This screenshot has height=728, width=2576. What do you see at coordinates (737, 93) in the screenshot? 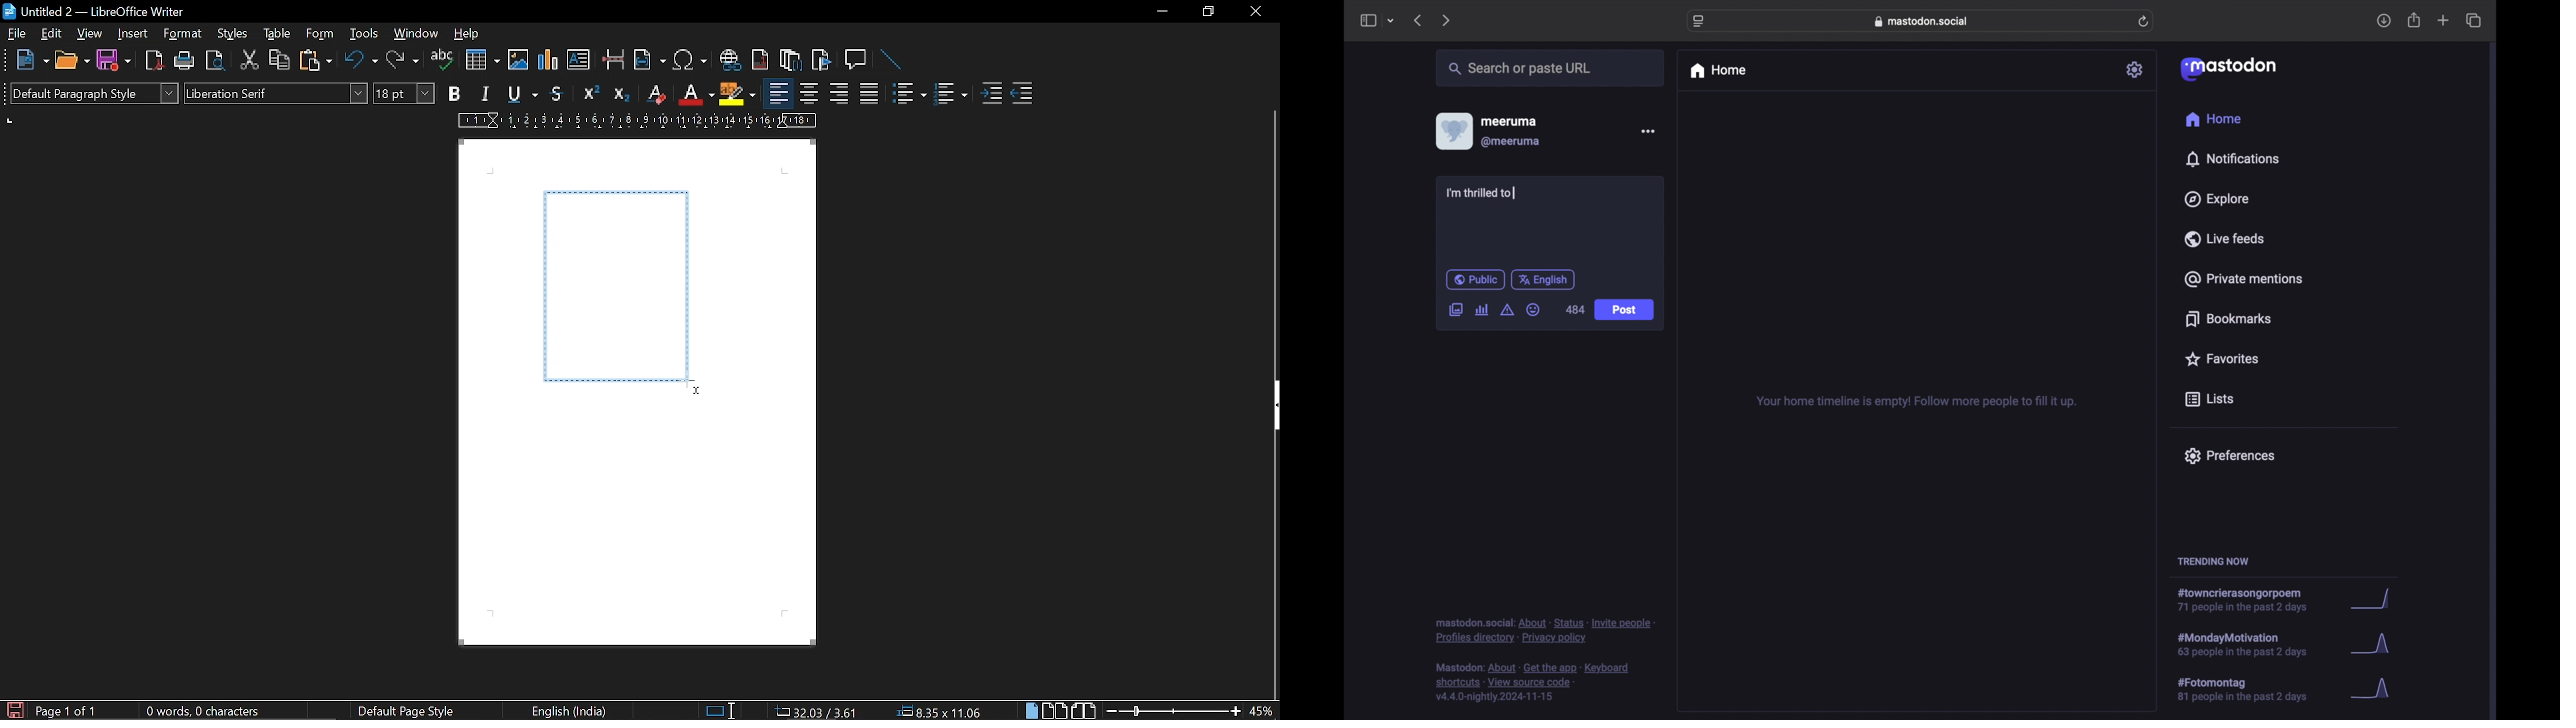
I see `highlight` at bounding box center [737, 93].